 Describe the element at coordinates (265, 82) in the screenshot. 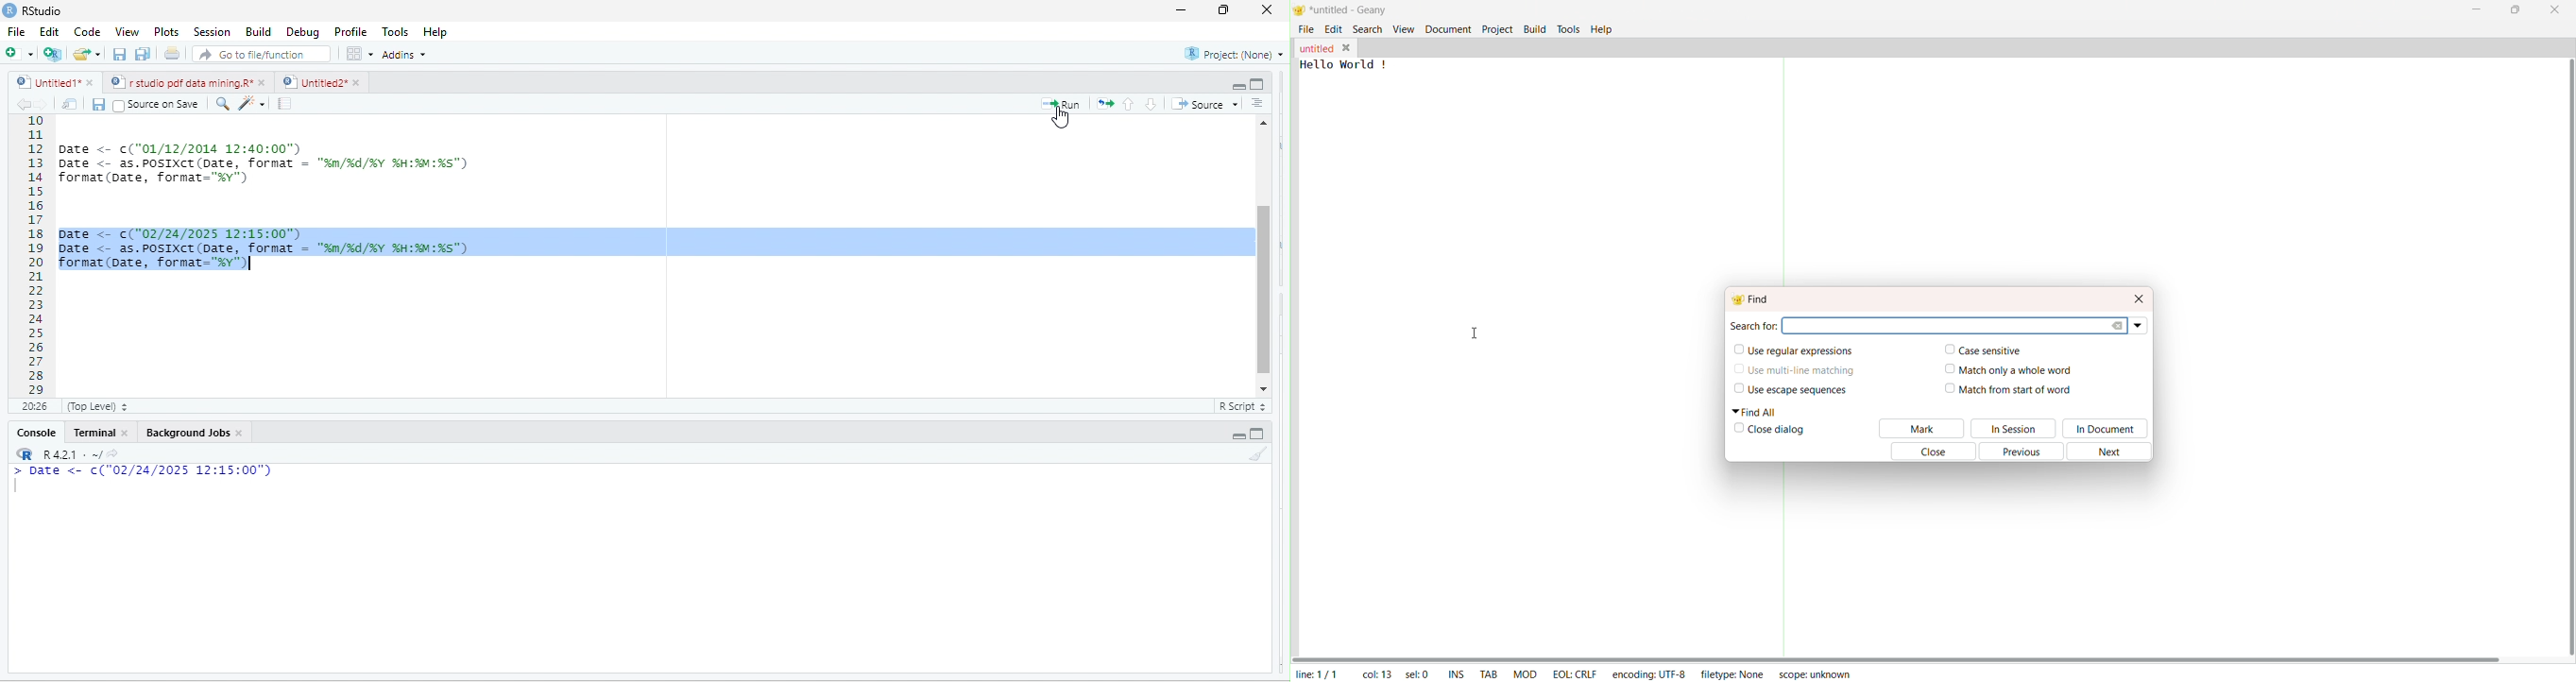

I see `close` at that location.